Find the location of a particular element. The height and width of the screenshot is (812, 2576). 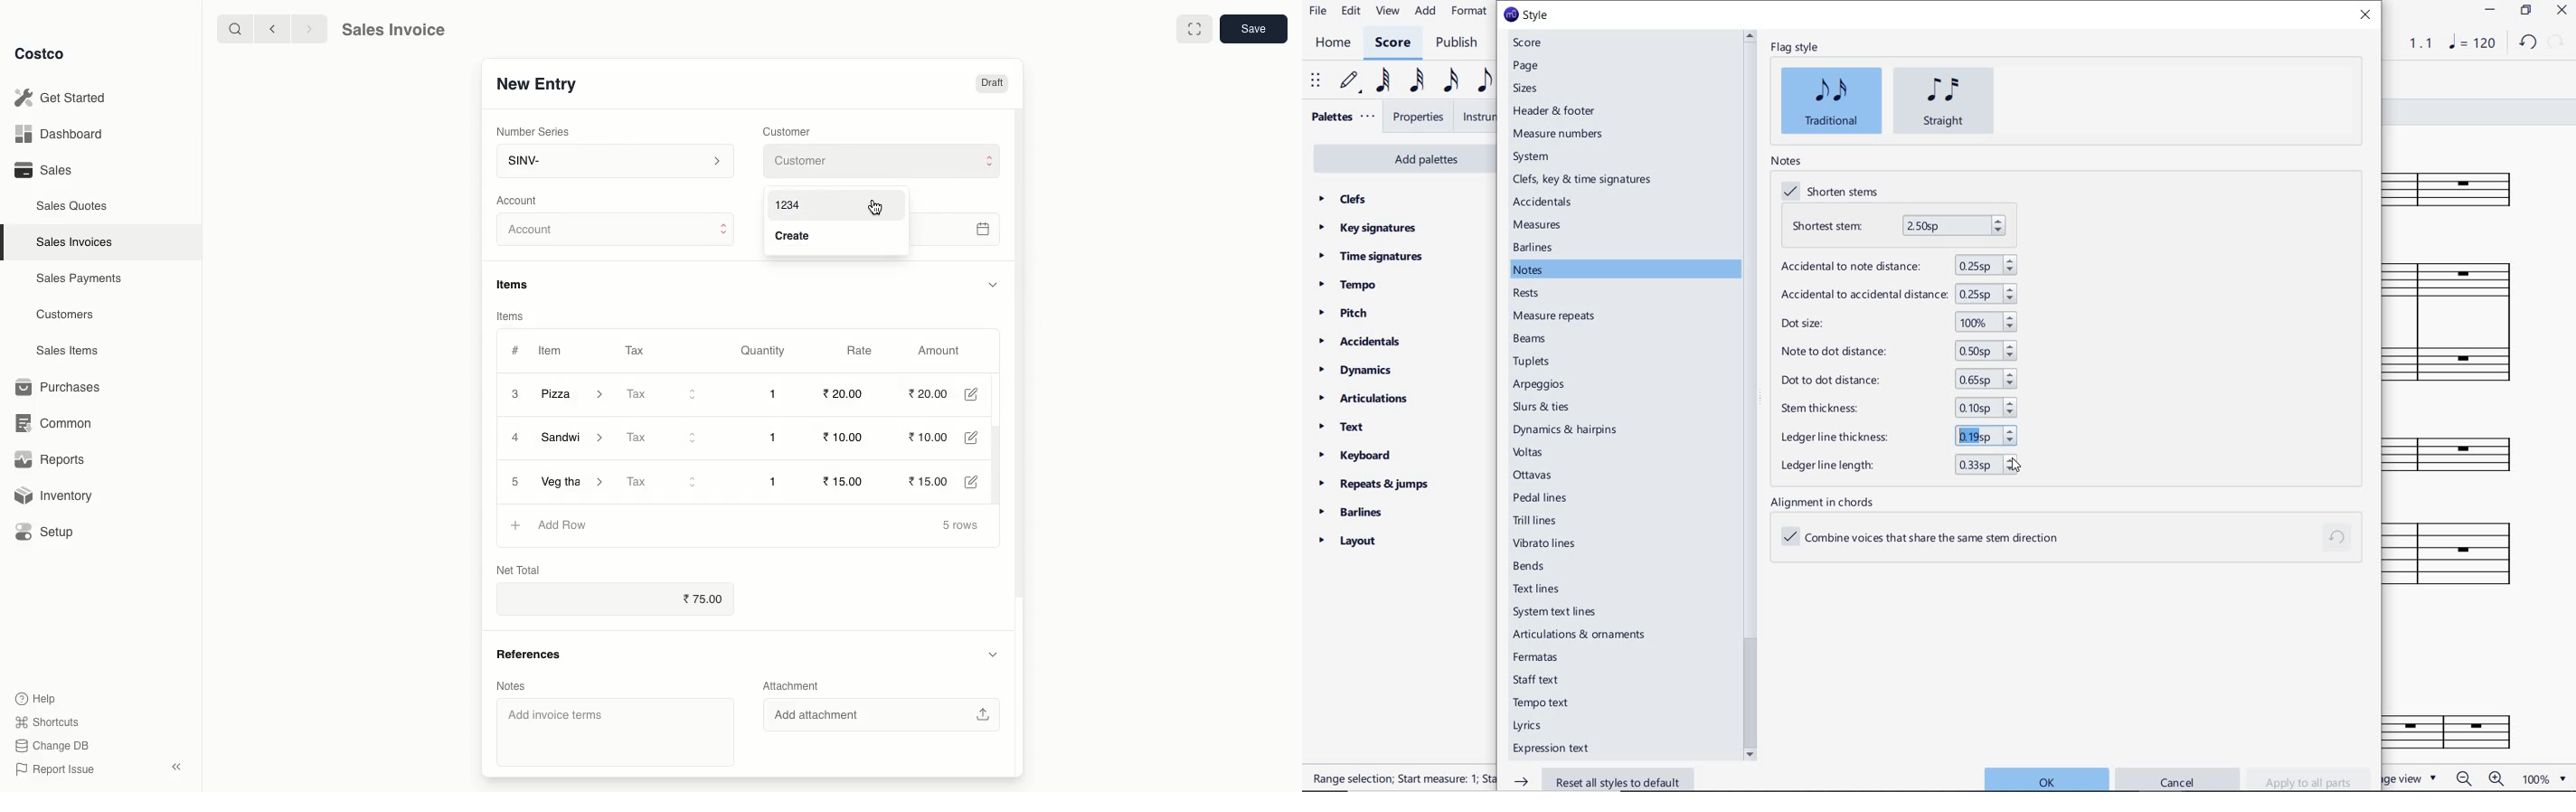

accidental to accidental distance is located at coordinates (1898, 294).